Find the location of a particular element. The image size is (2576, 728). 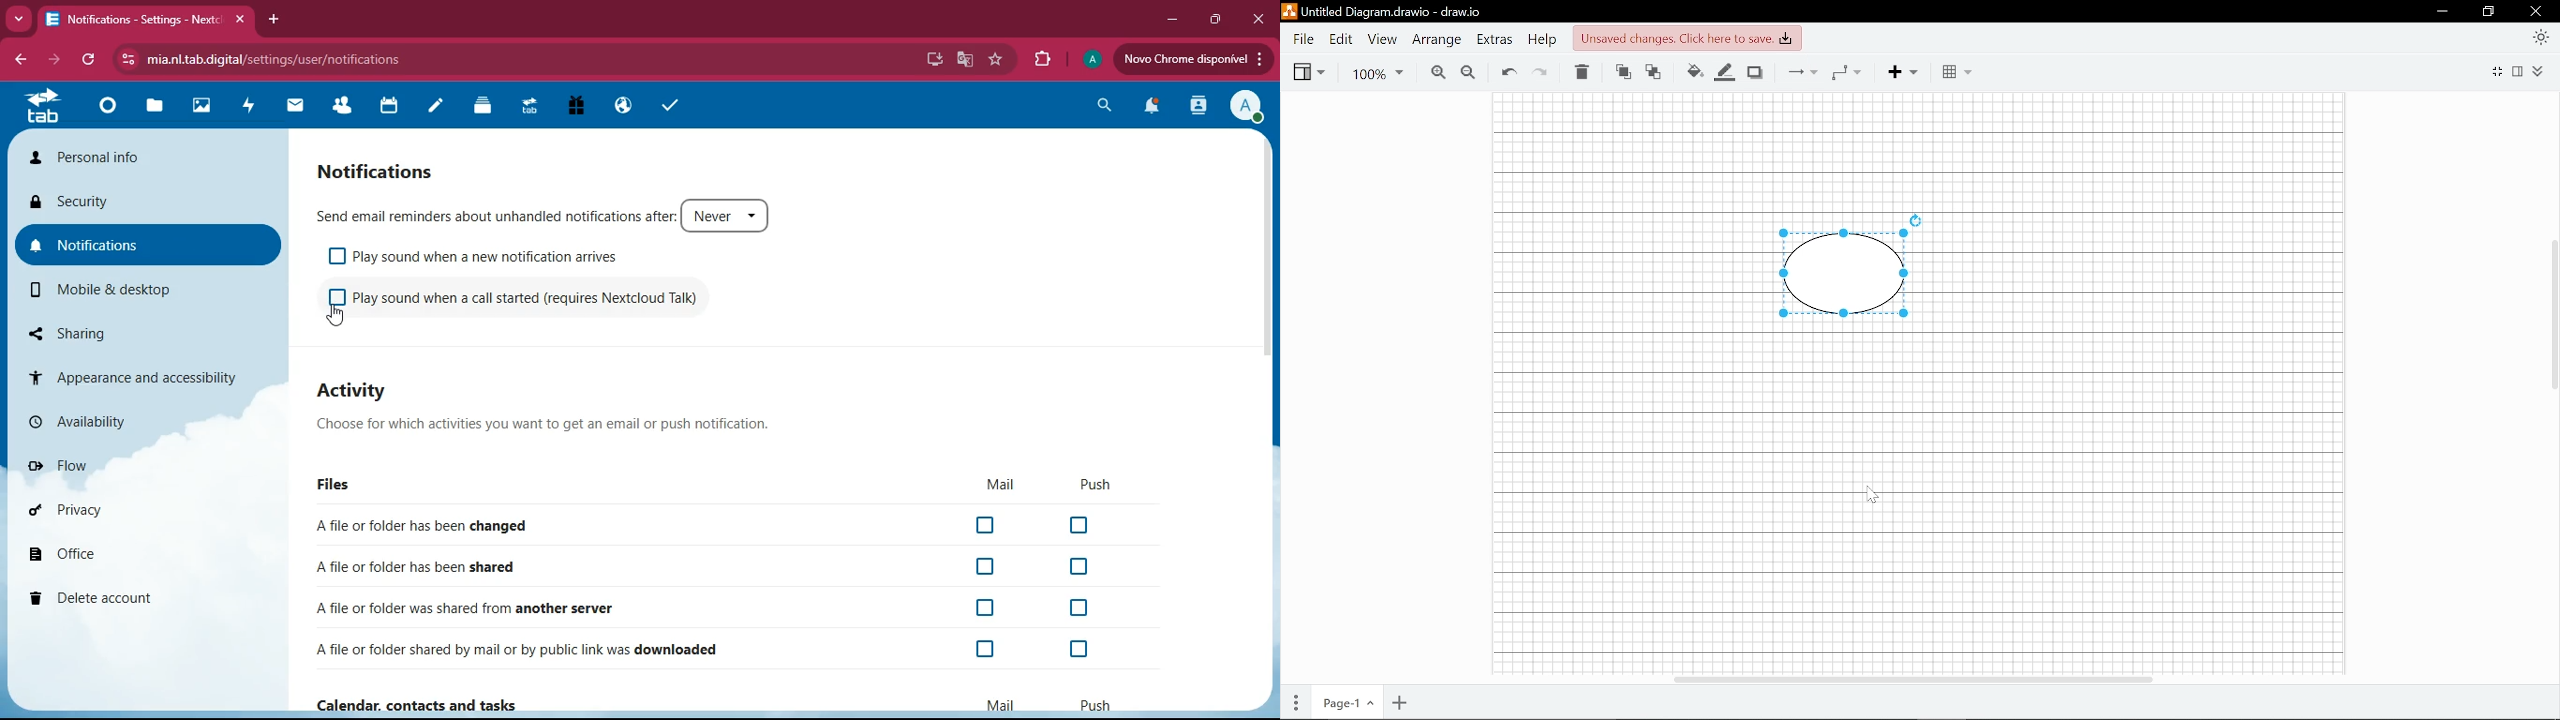

Edit is located at coordinates (1341, 39).